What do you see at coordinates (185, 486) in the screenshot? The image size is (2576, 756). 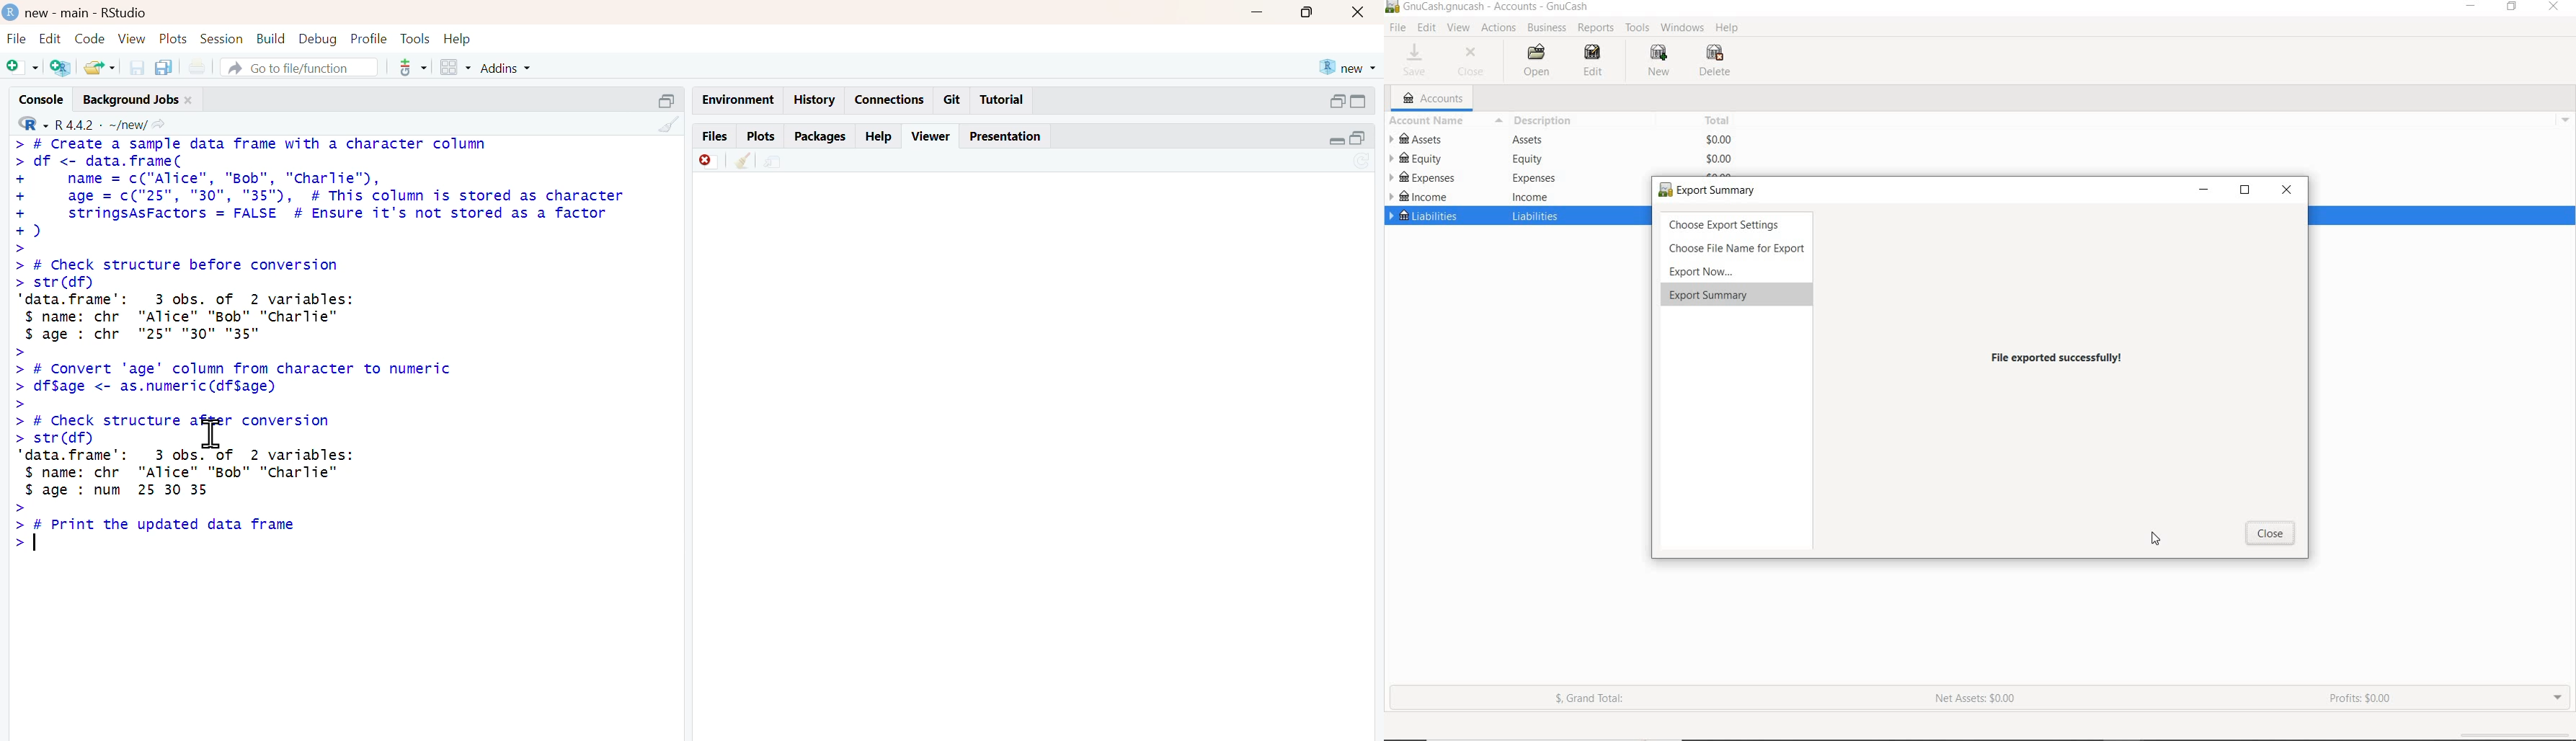 I see `> # Check structure after conversion> str(df) ‘data. frame’: 3 obs. of 2 variables:$ name: chr "Alice" "Bob" "Charlie"$ age : num 25 30 35>> [ Print the updated data frame>` at bounding box center [185, 486].